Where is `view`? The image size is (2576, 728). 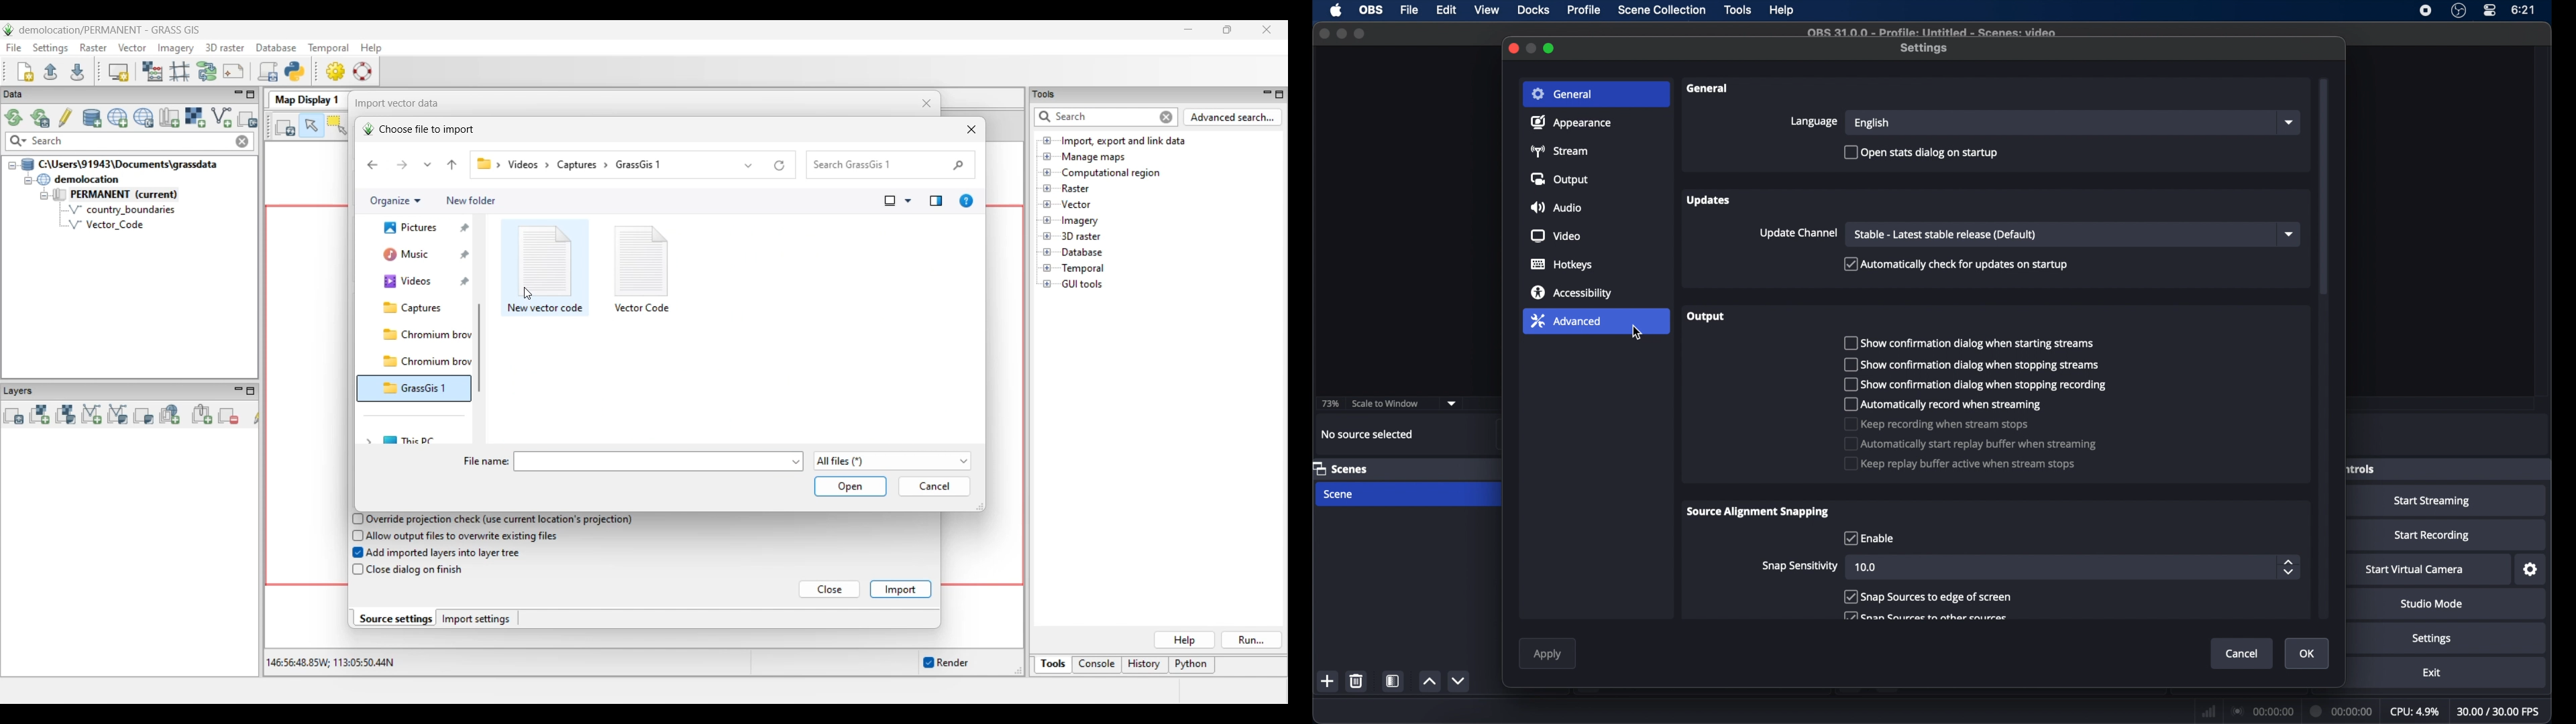 view is located at coordinates (1487, 11).